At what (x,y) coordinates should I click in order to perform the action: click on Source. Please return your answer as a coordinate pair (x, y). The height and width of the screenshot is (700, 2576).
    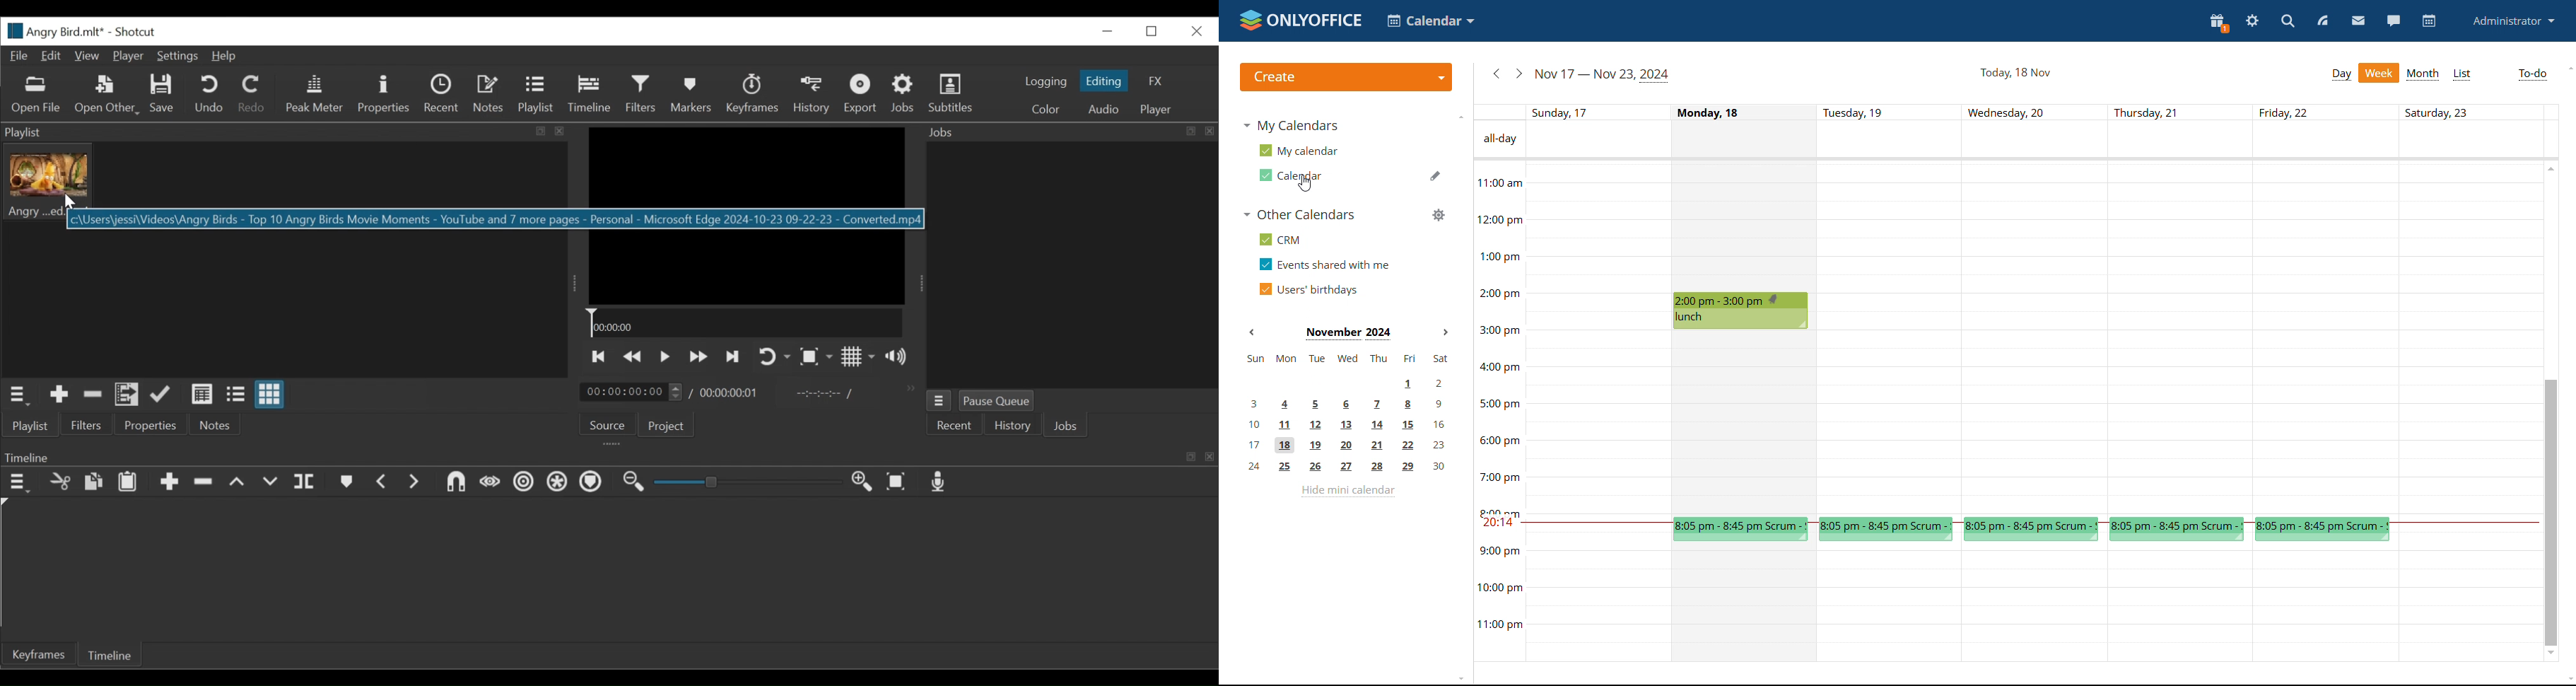
    Looking at the image, I should click on (607, 424).